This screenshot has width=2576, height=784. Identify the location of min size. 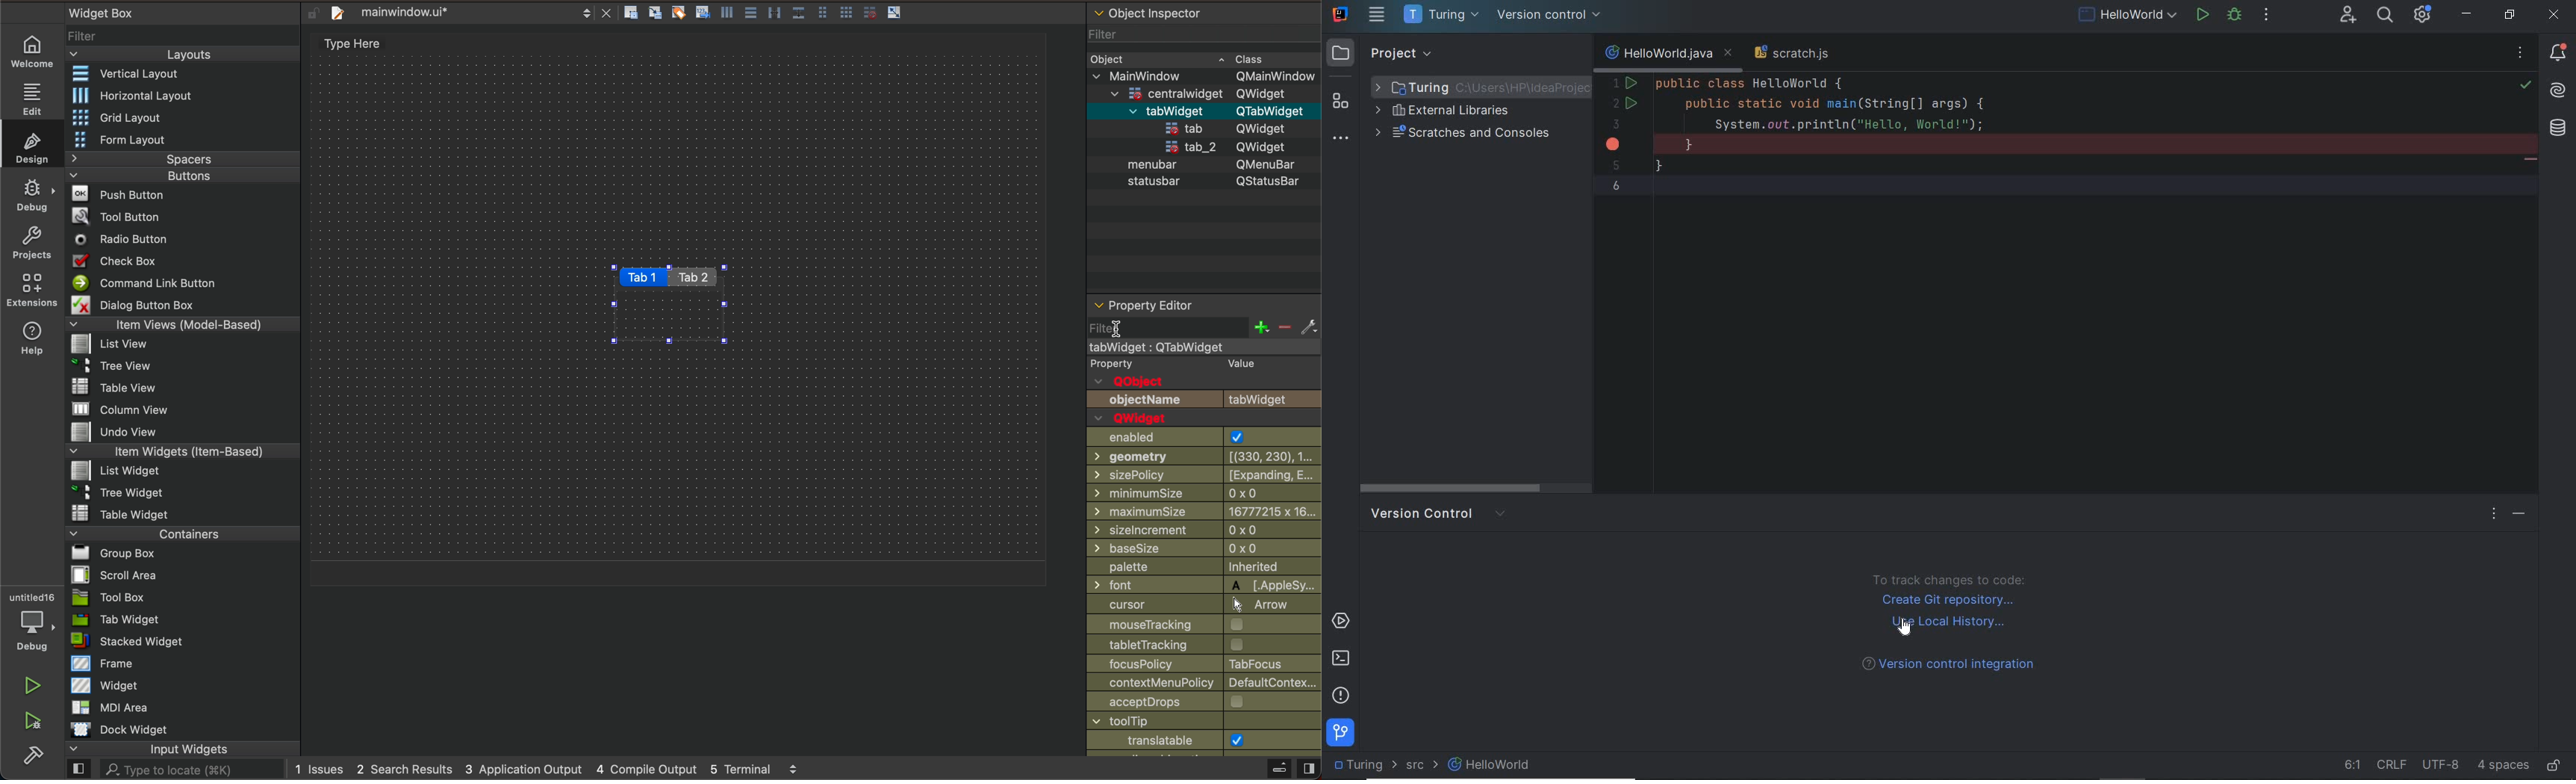
(1206, 494).